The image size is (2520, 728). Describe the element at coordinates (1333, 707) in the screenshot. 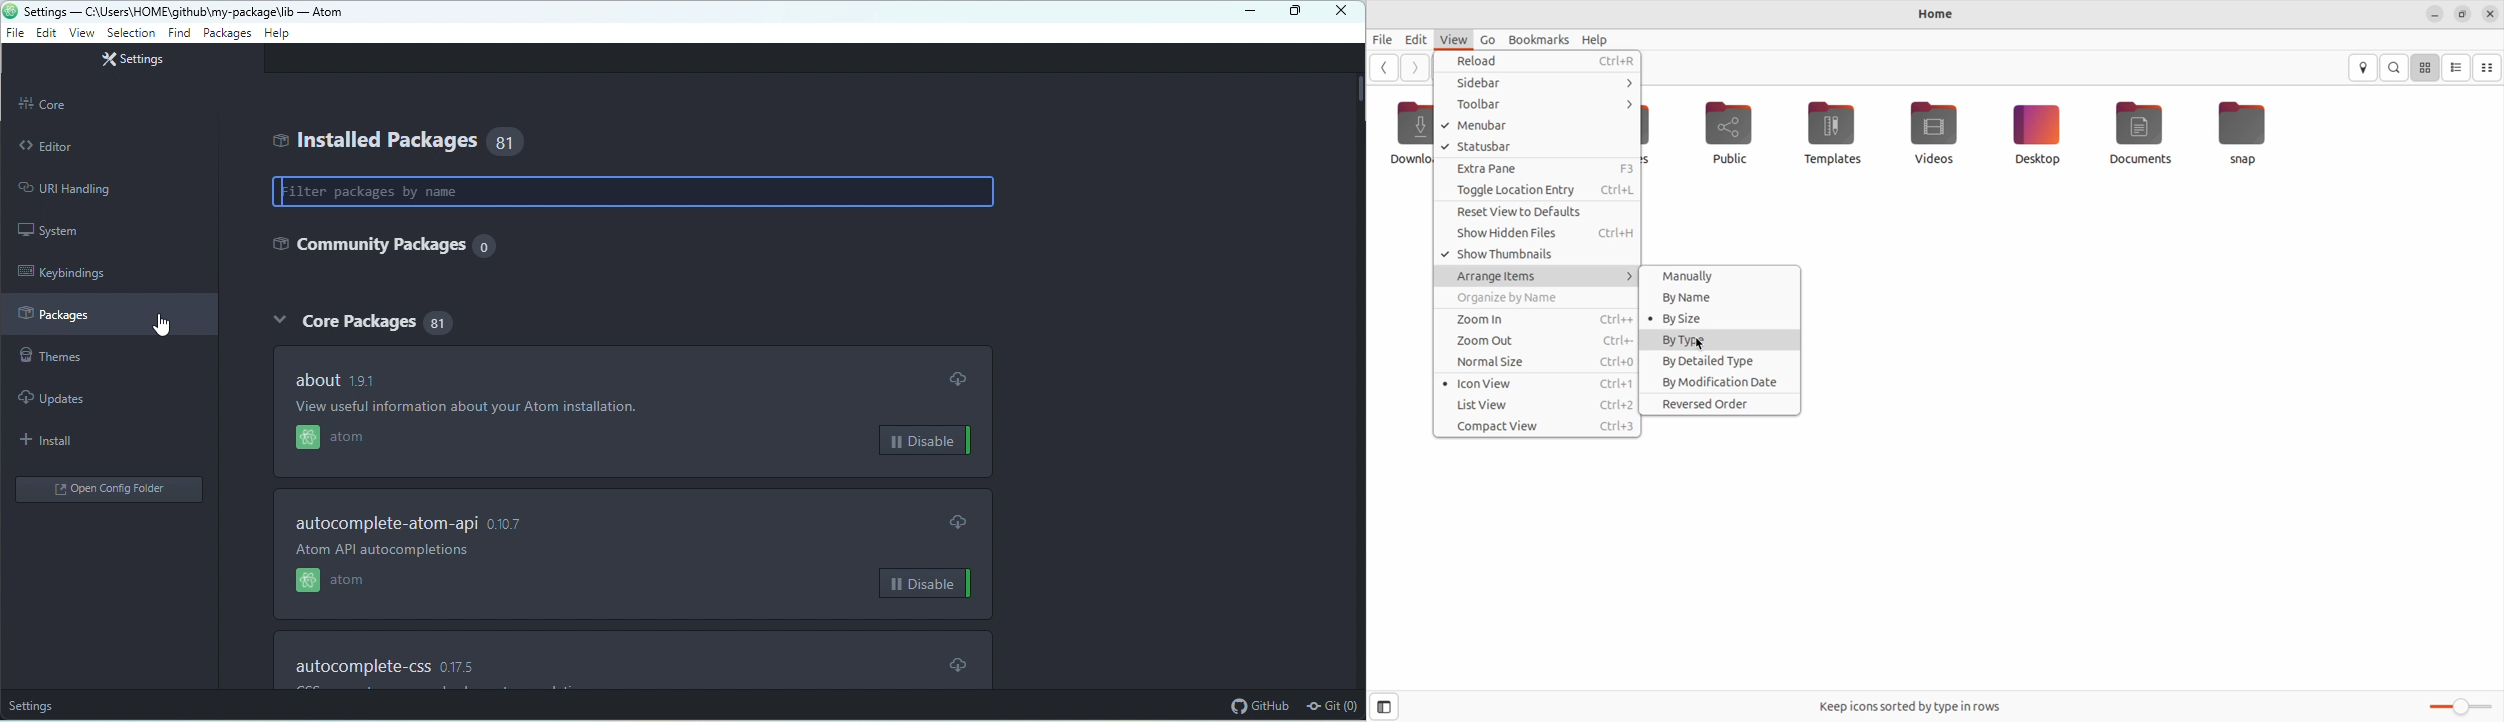

I see `git` at that location.